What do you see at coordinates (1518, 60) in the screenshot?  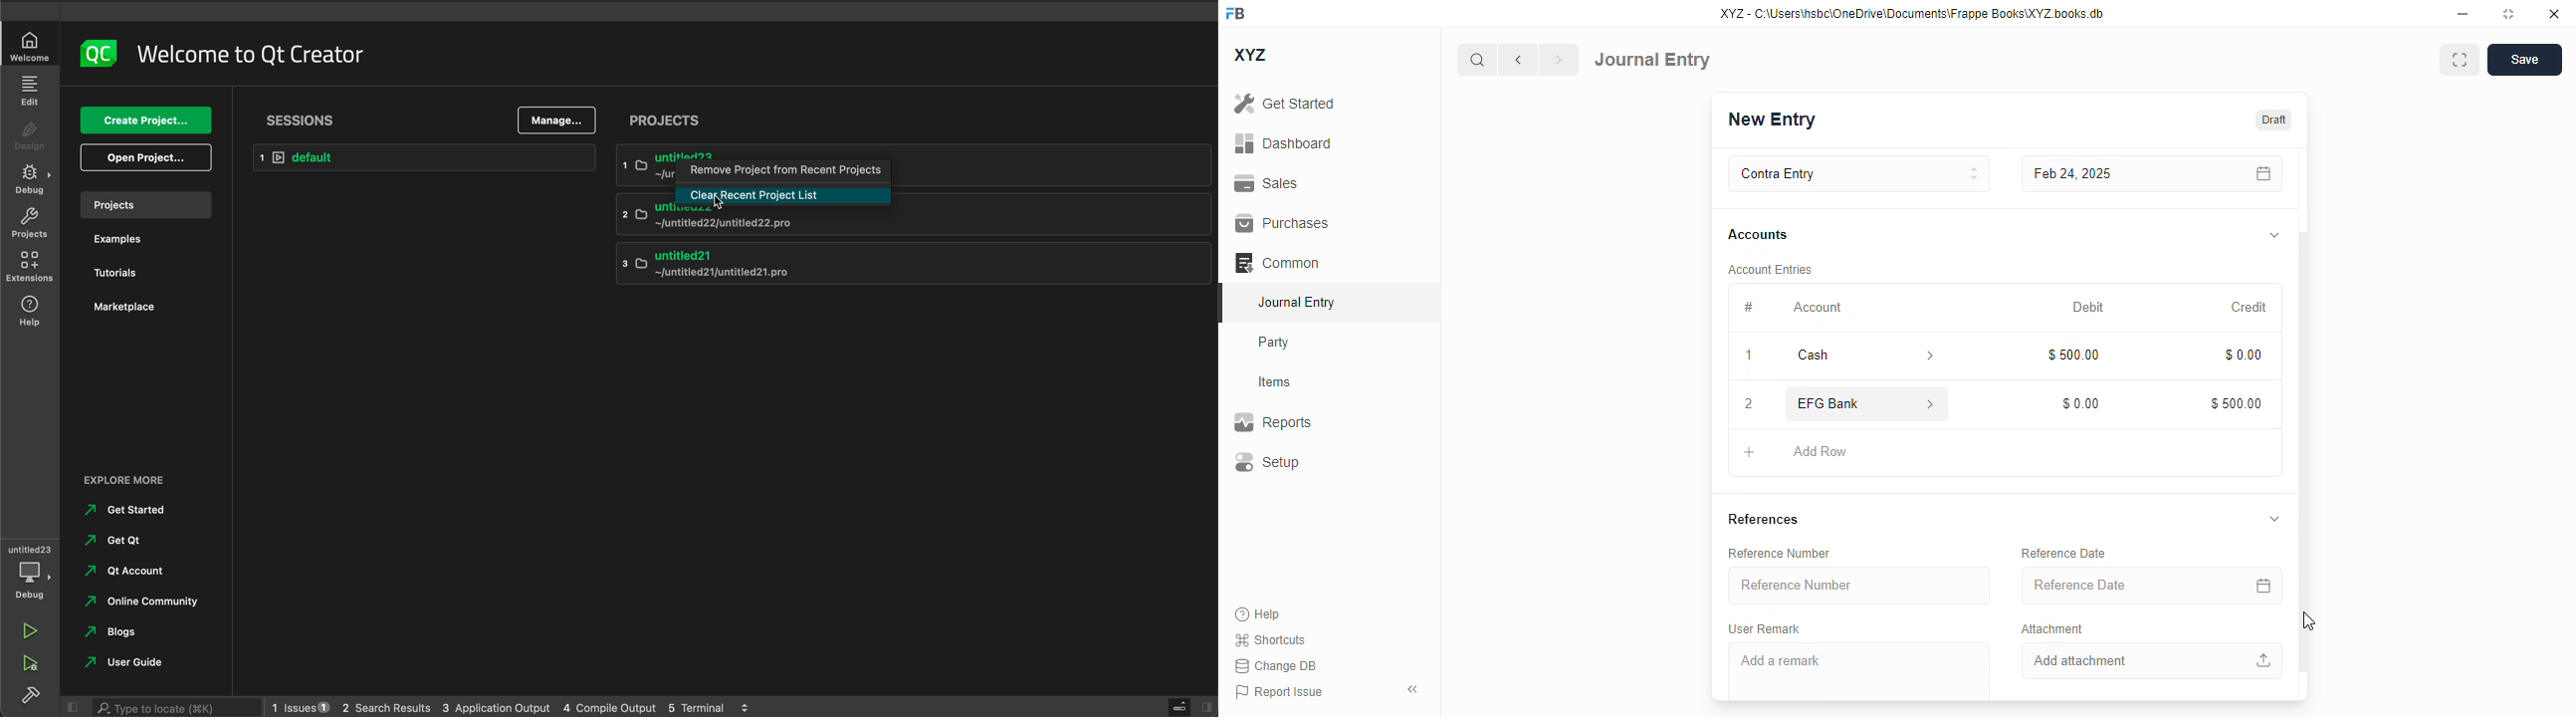 I see `previous` at bounding box center [1518, 60].